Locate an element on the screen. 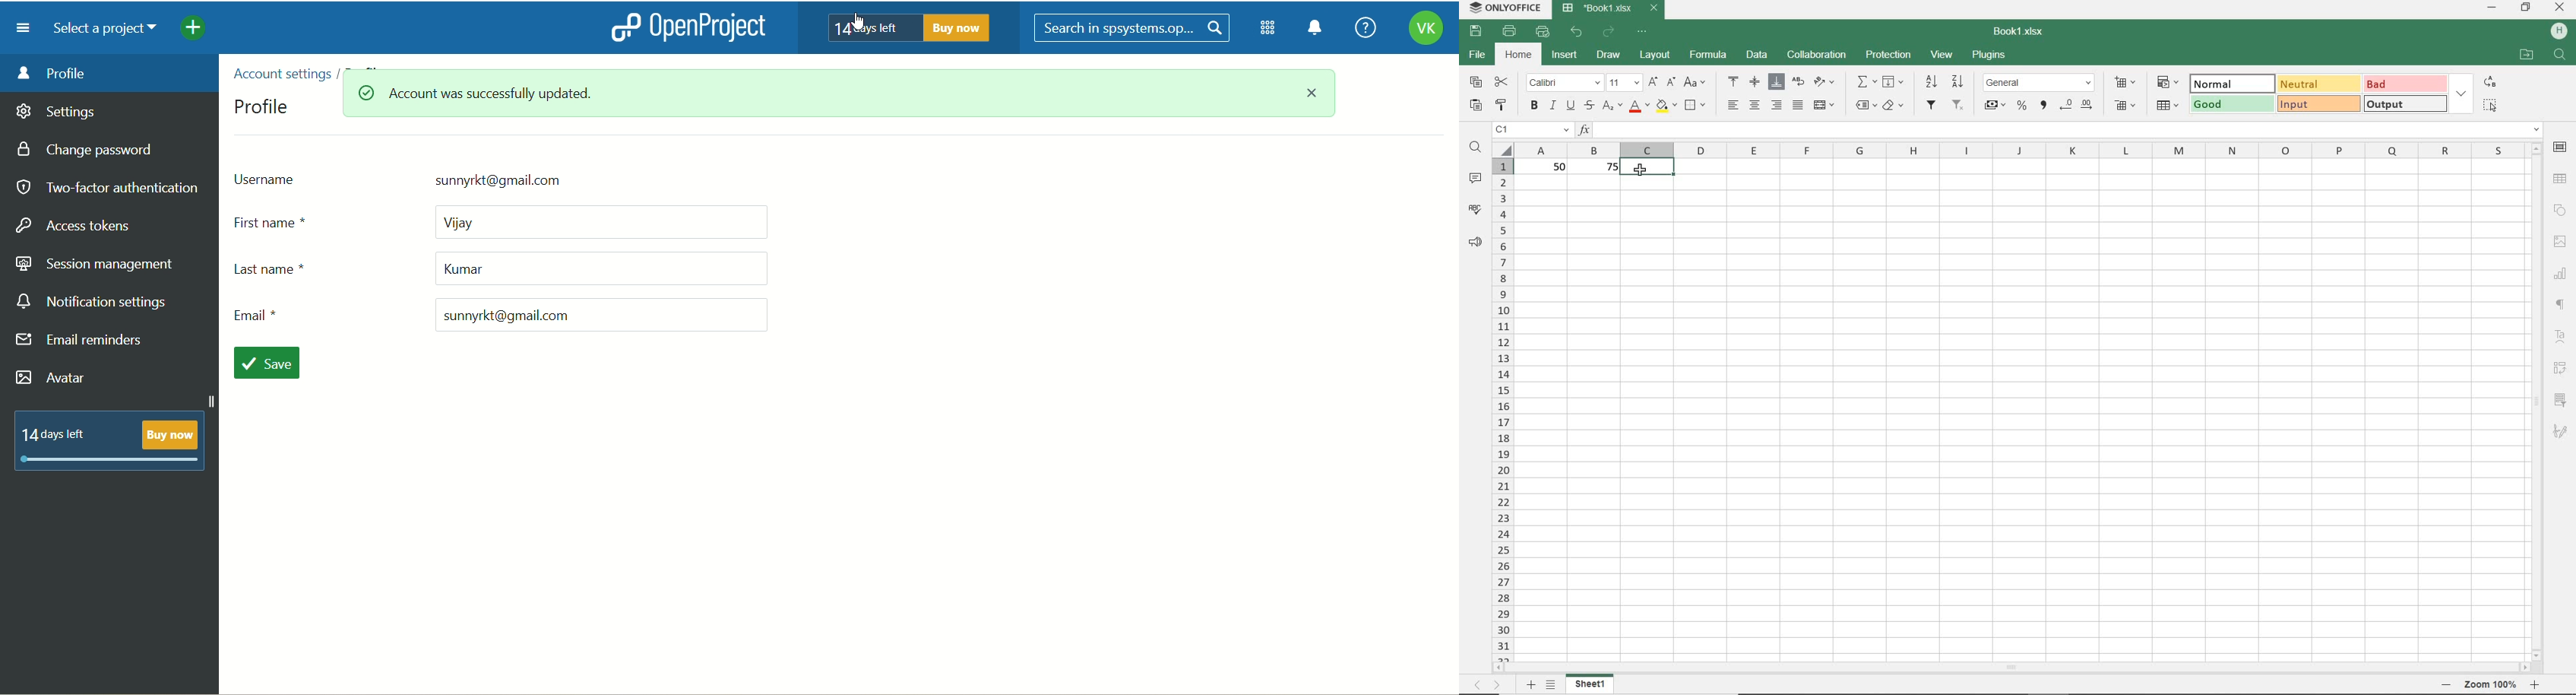 This screenshot has height=700, width=2576. open file location is located at coordinates (2527, 55).